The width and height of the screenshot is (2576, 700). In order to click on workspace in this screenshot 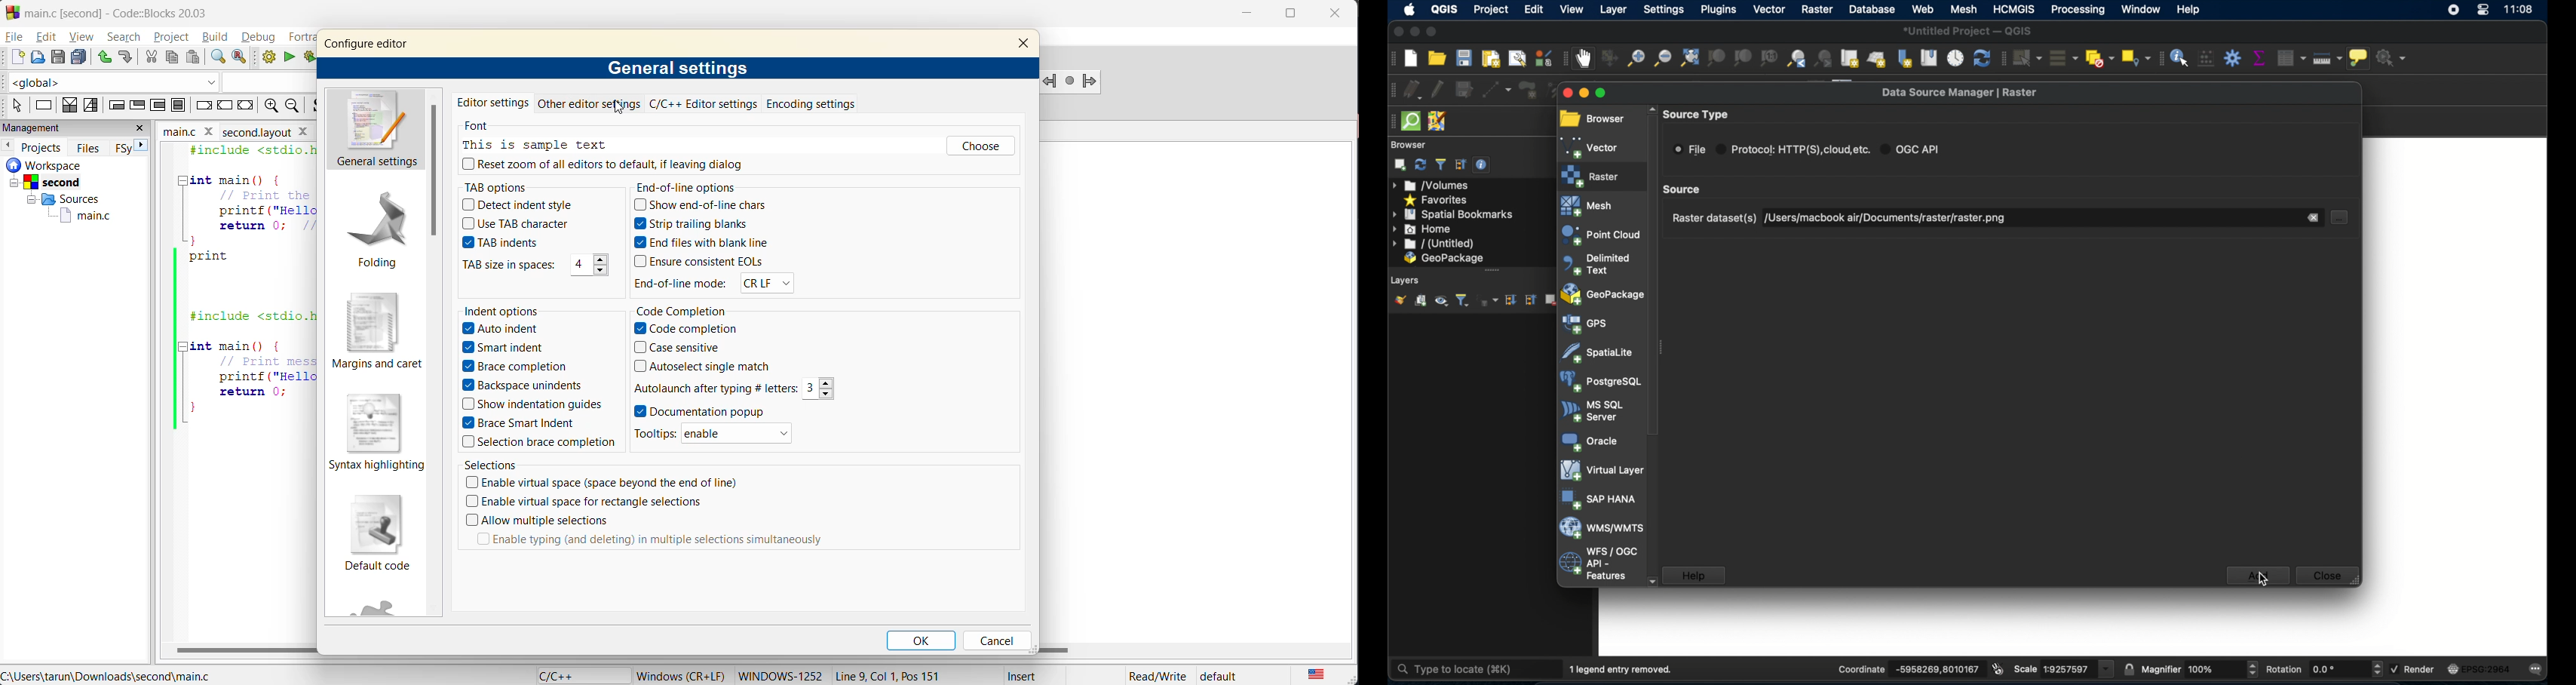, I will do `click(68, 164)`.